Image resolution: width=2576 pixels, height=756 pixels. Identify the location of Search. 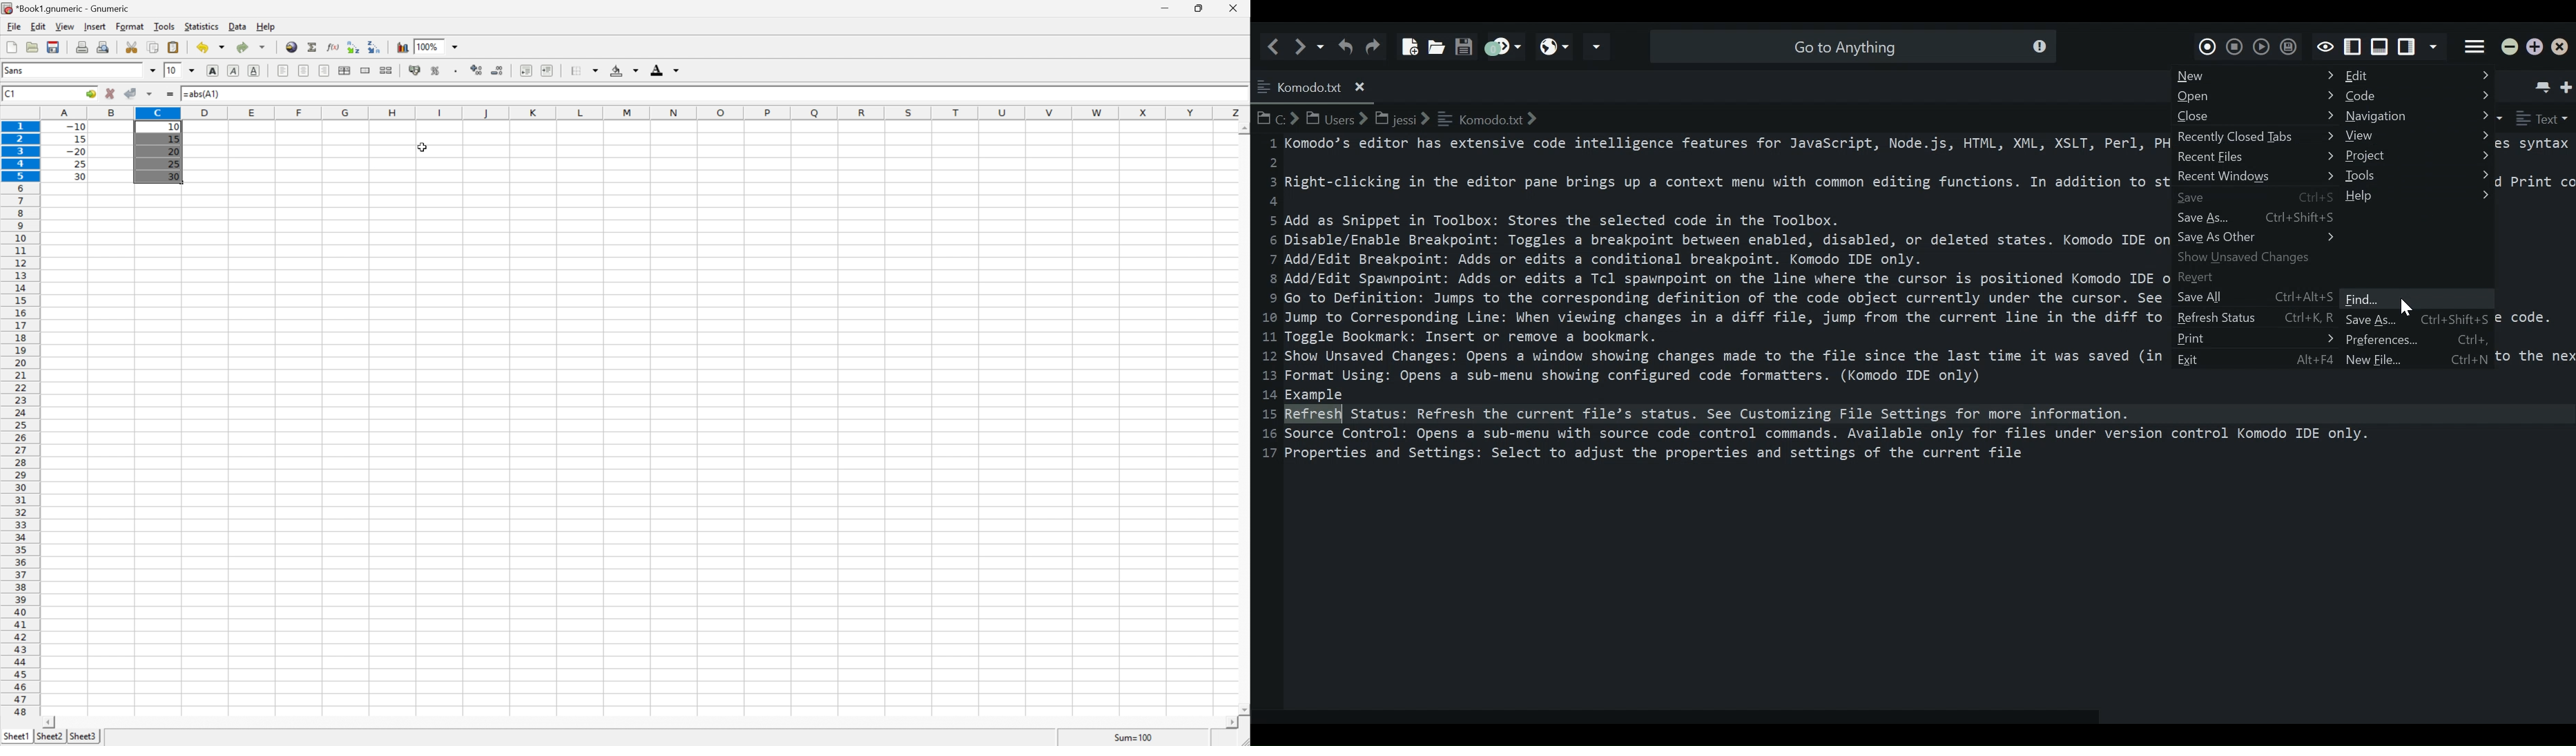
(1850, 46).